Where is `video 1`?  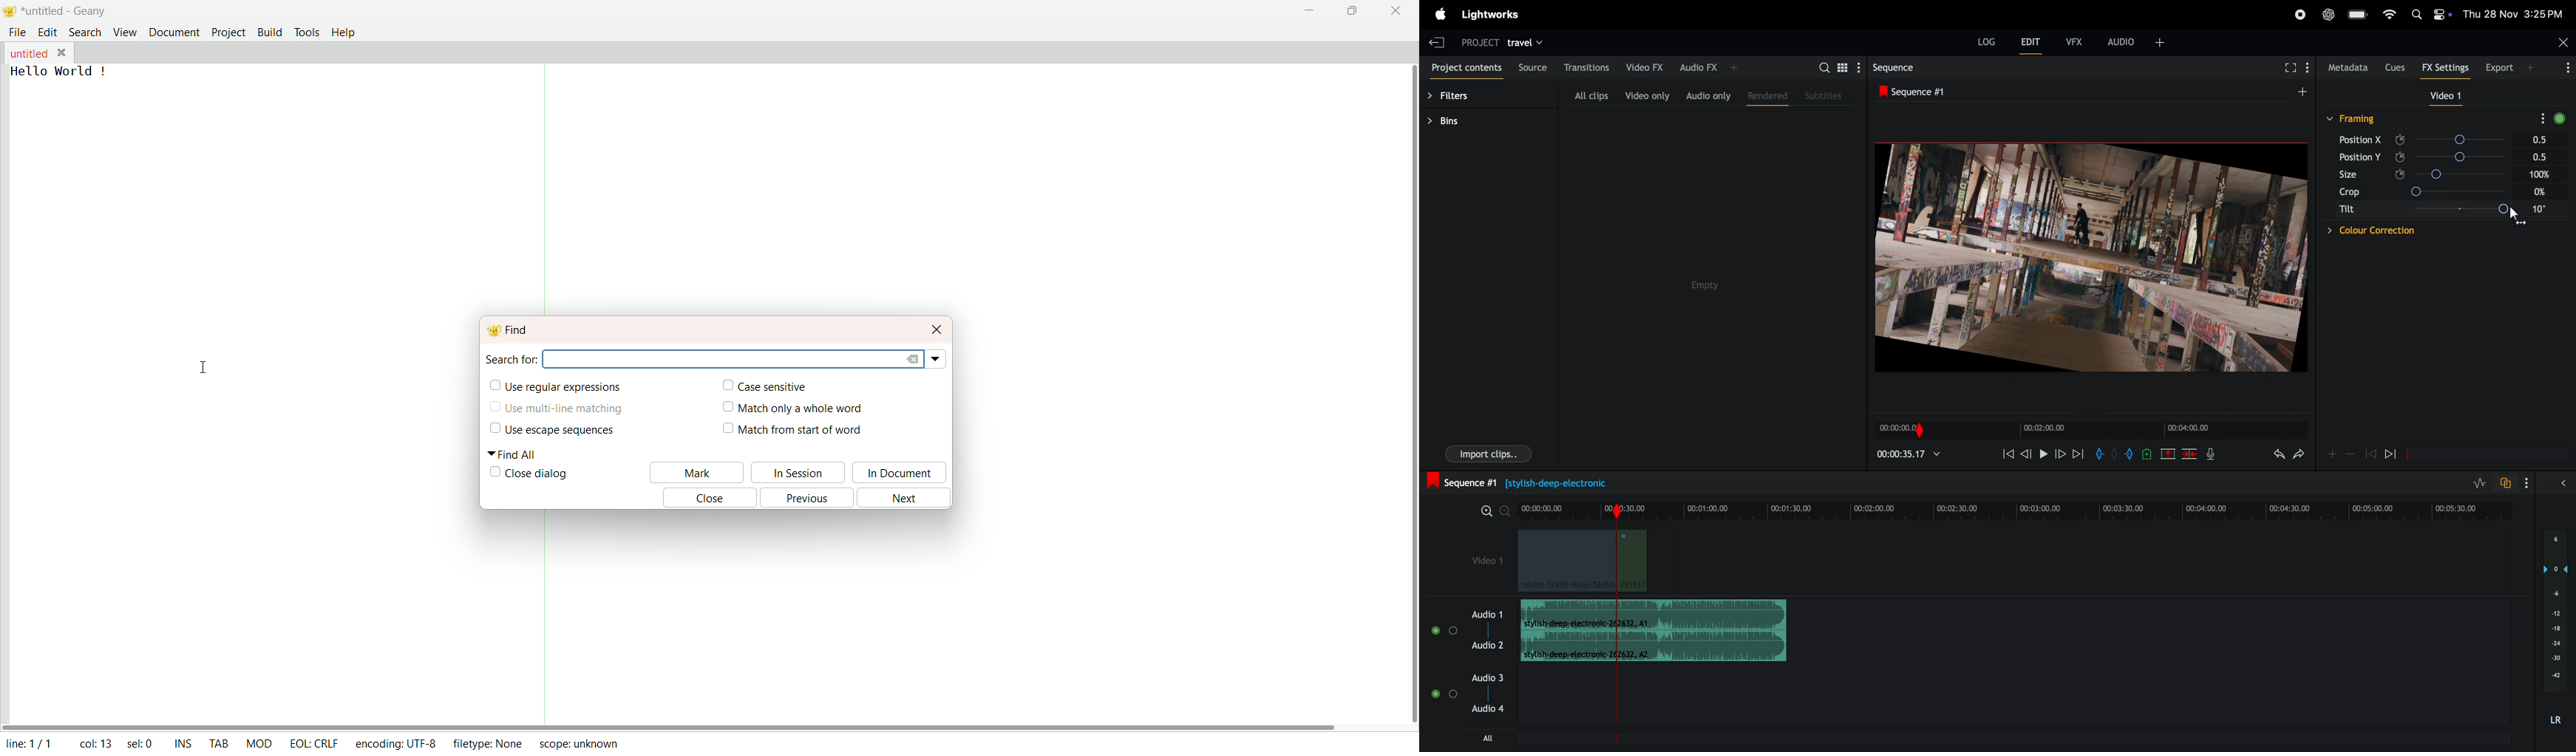
video 1 is located at coordinates (1479, 558).